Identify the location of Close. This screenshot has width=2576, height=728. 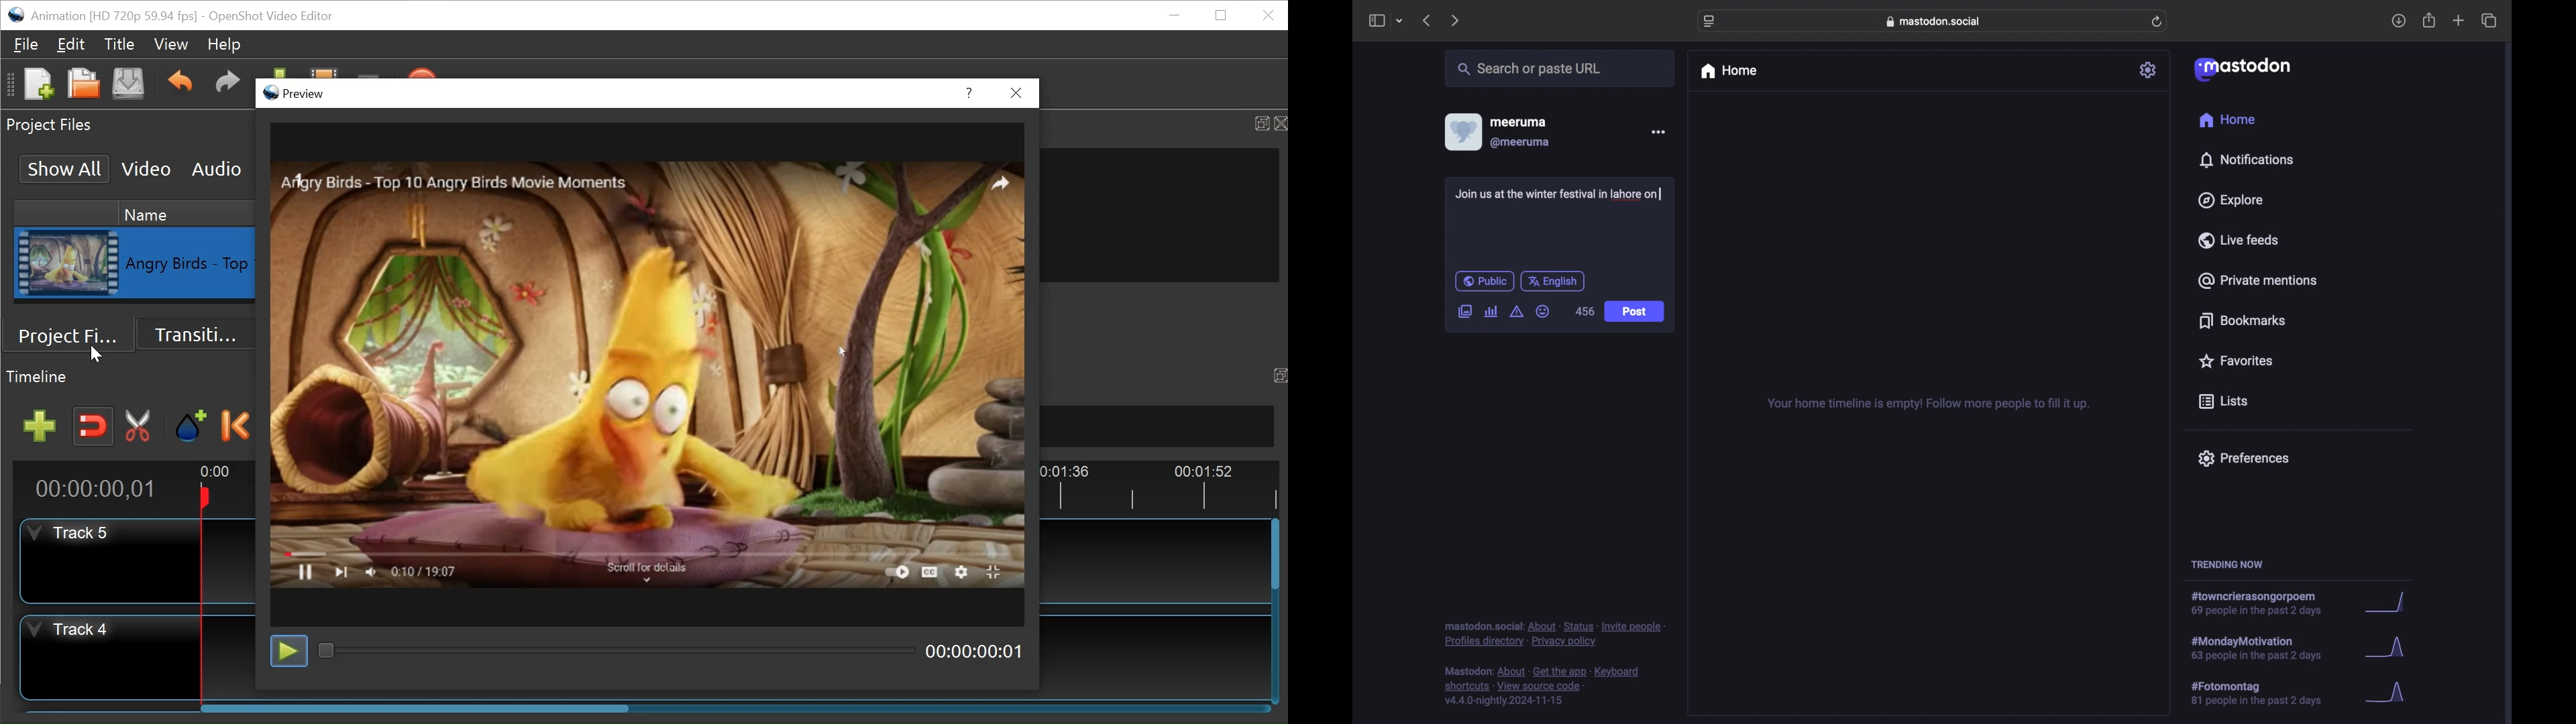
(1017, 93).